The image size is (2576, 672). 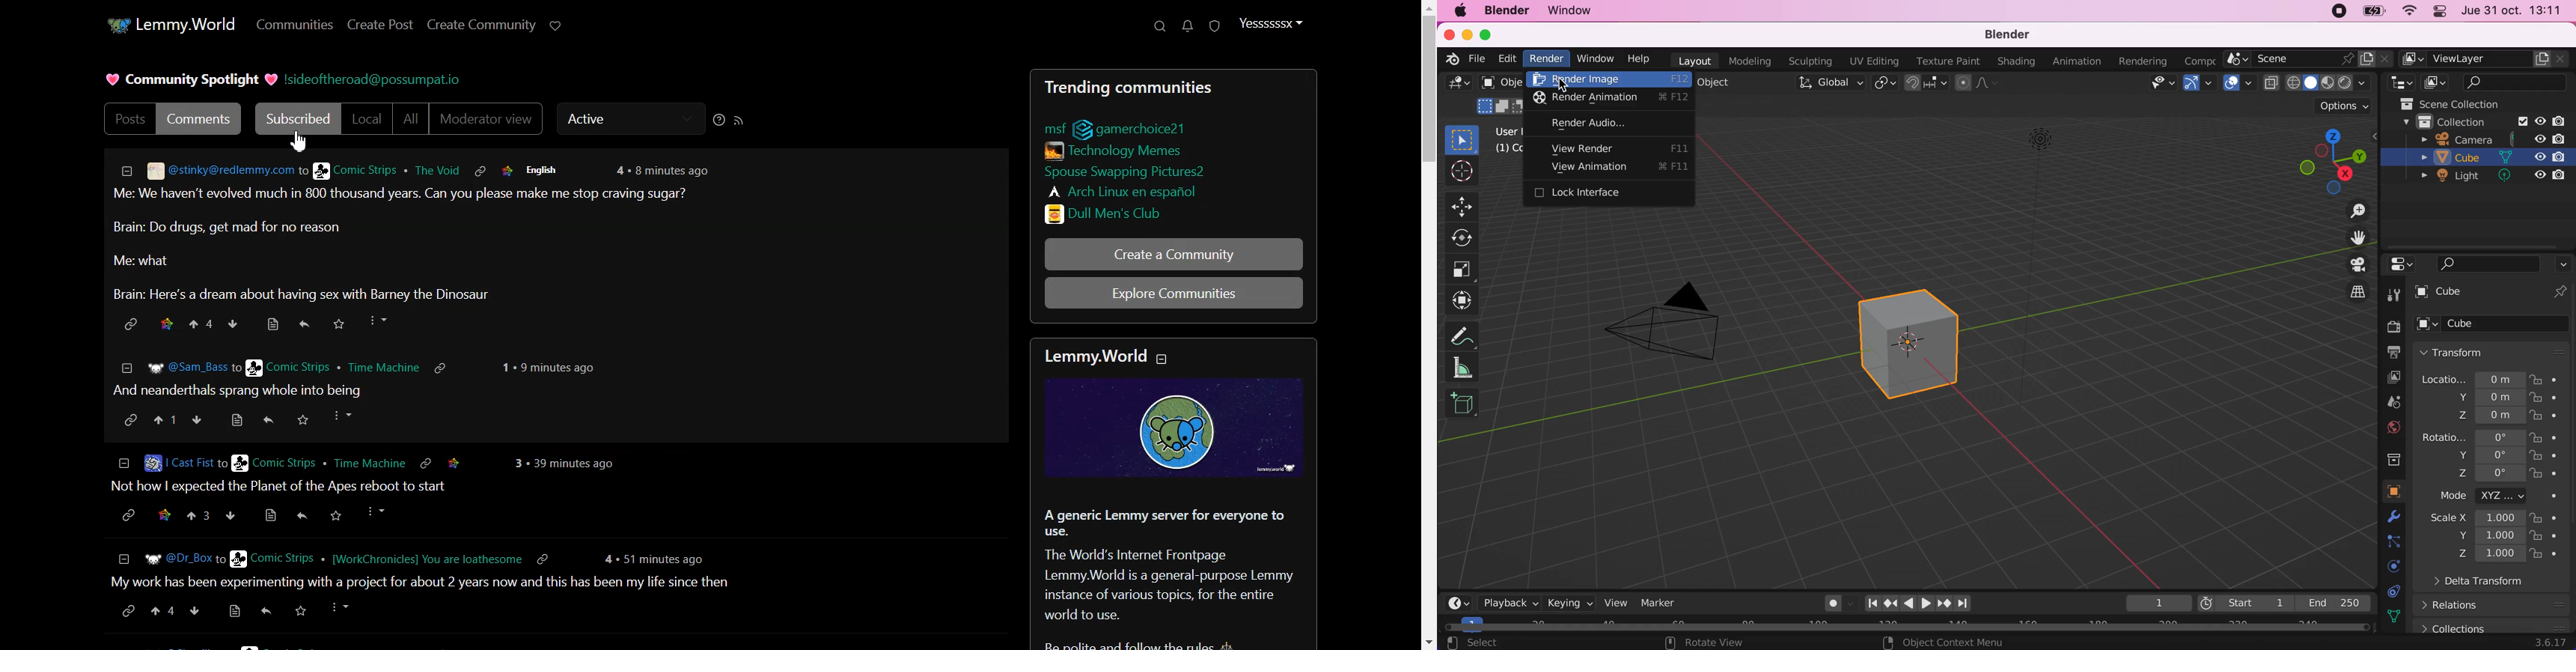 What do you see at coordinates (1695, 61) in the screenshot?
I see `layout` at bounding box center [1695, 61].